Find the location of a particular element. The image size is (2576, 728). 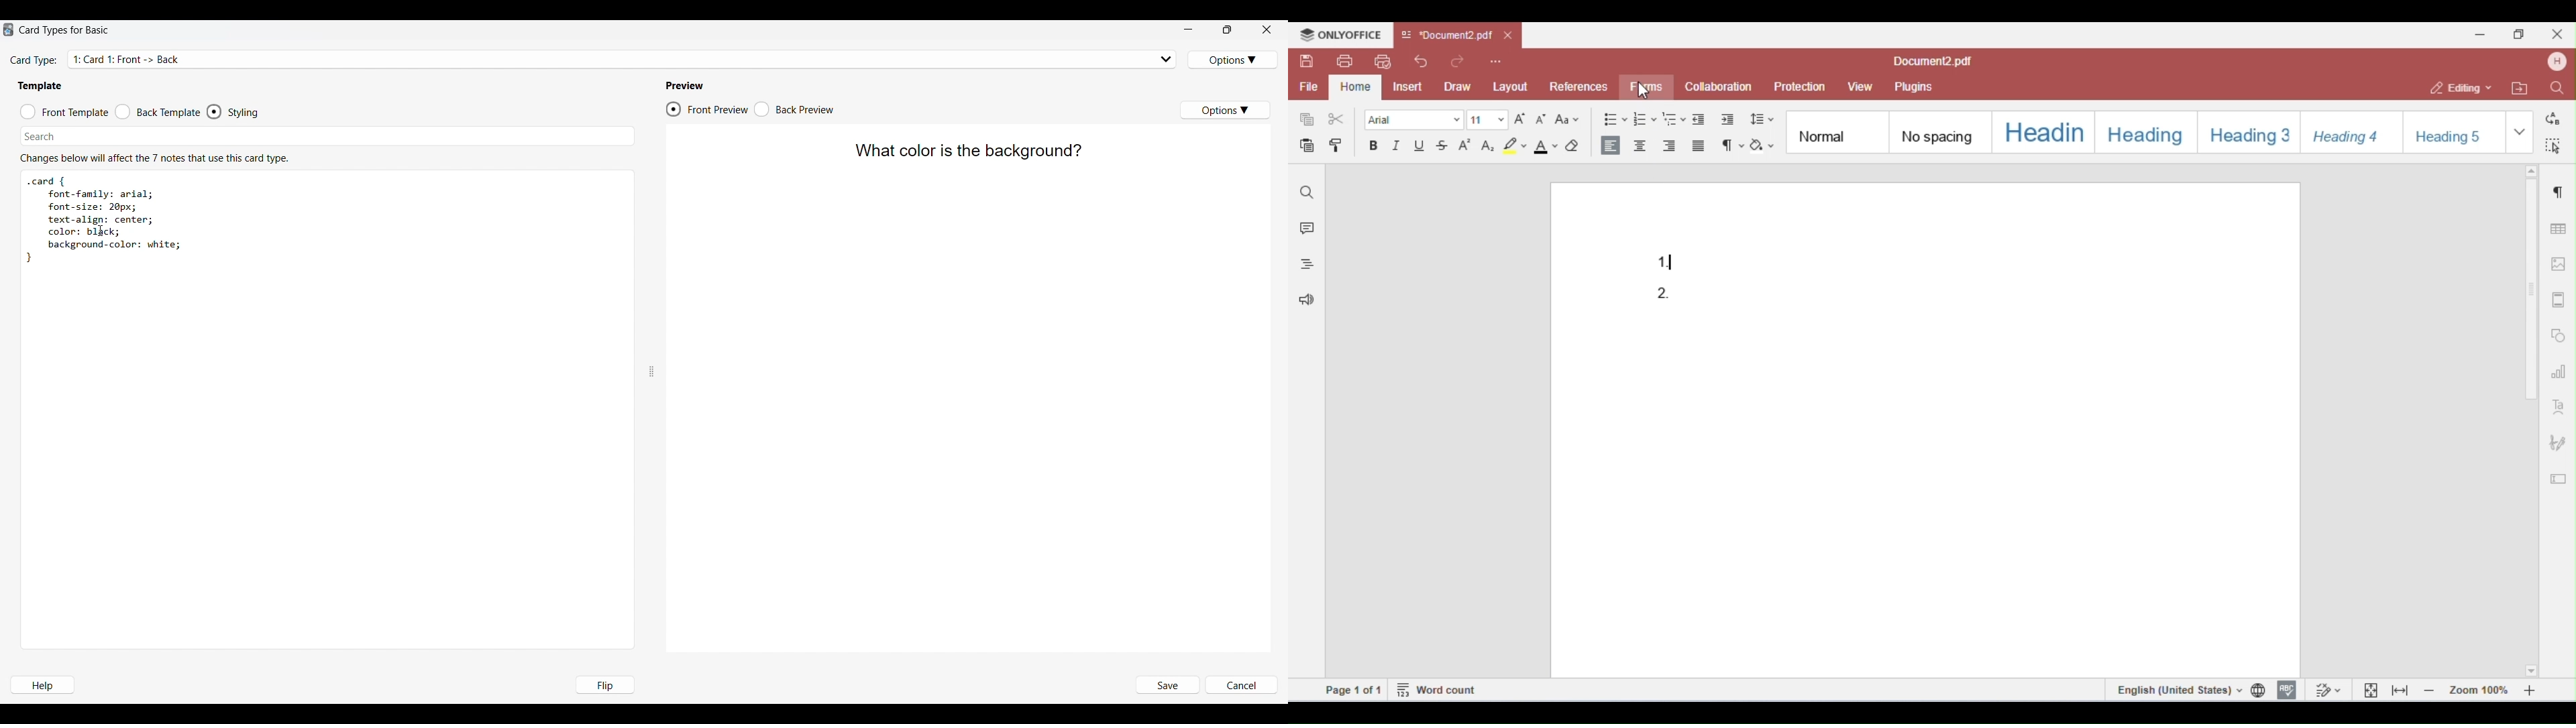

Preview options is located at coordinates (1224, 110).